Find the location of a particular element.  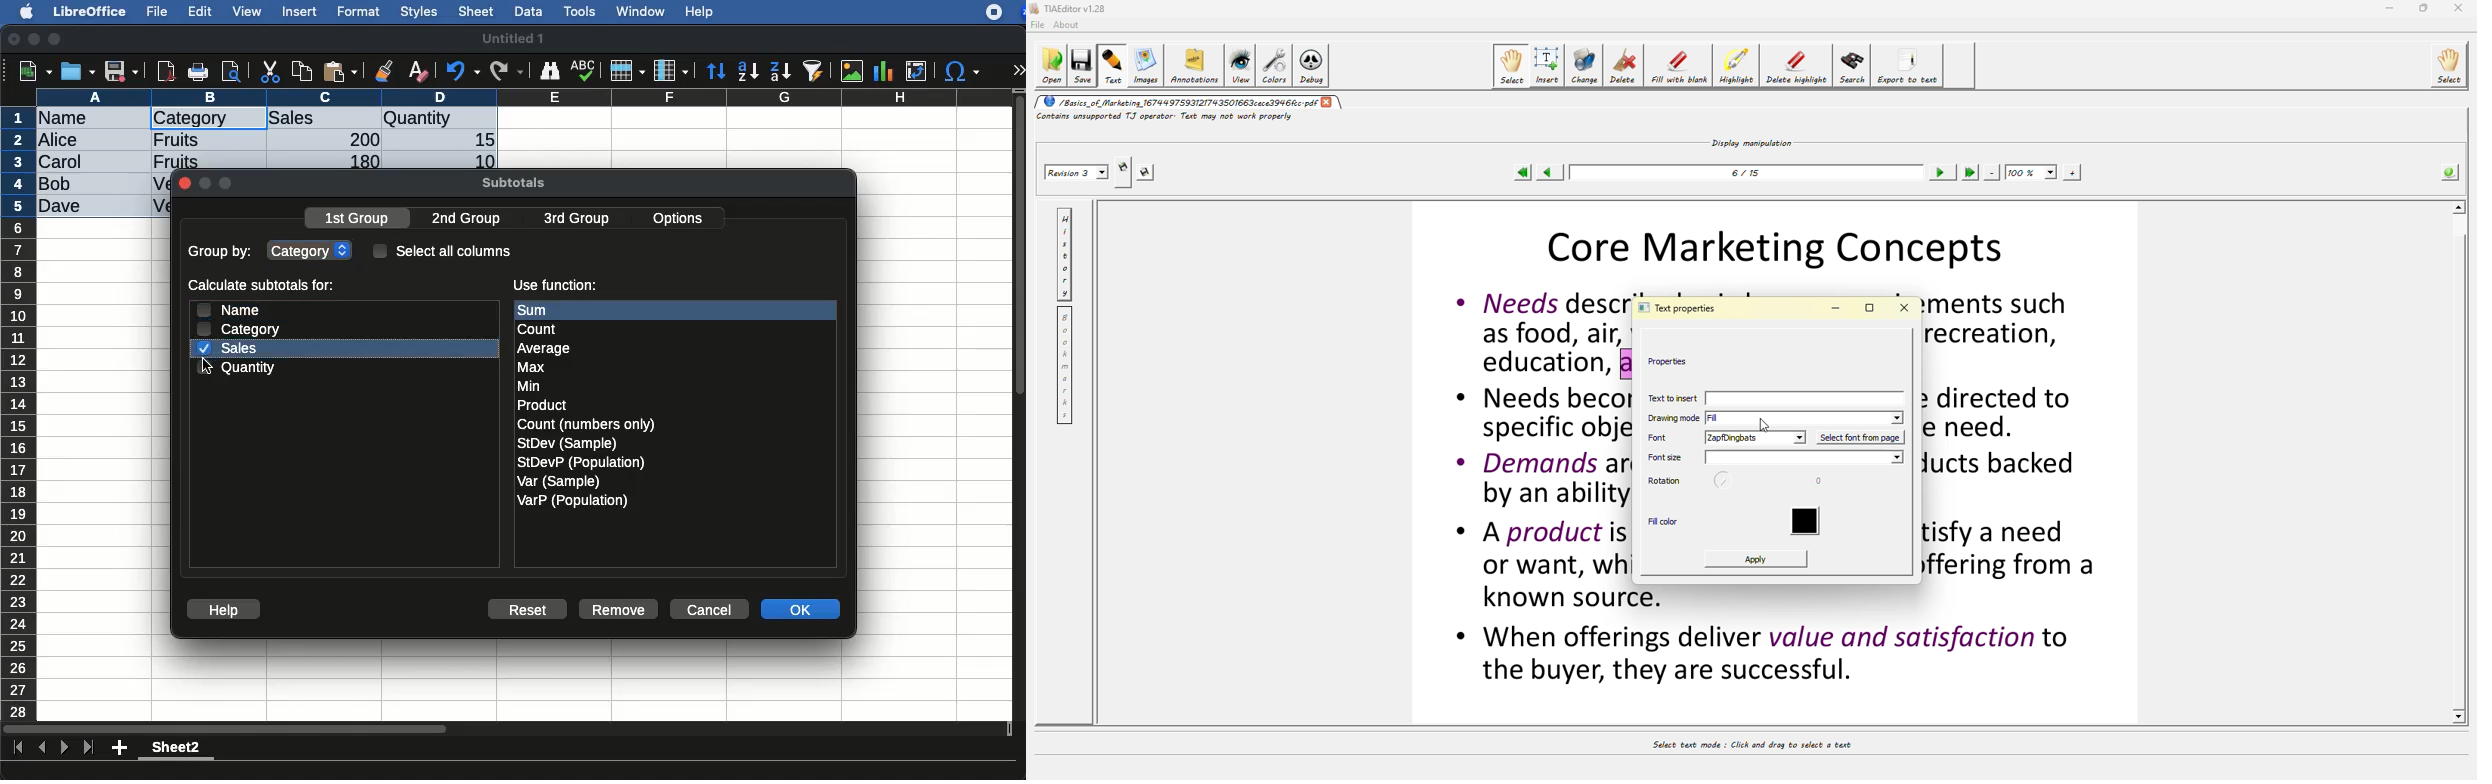

cursor is located at coordinates (211, 367).